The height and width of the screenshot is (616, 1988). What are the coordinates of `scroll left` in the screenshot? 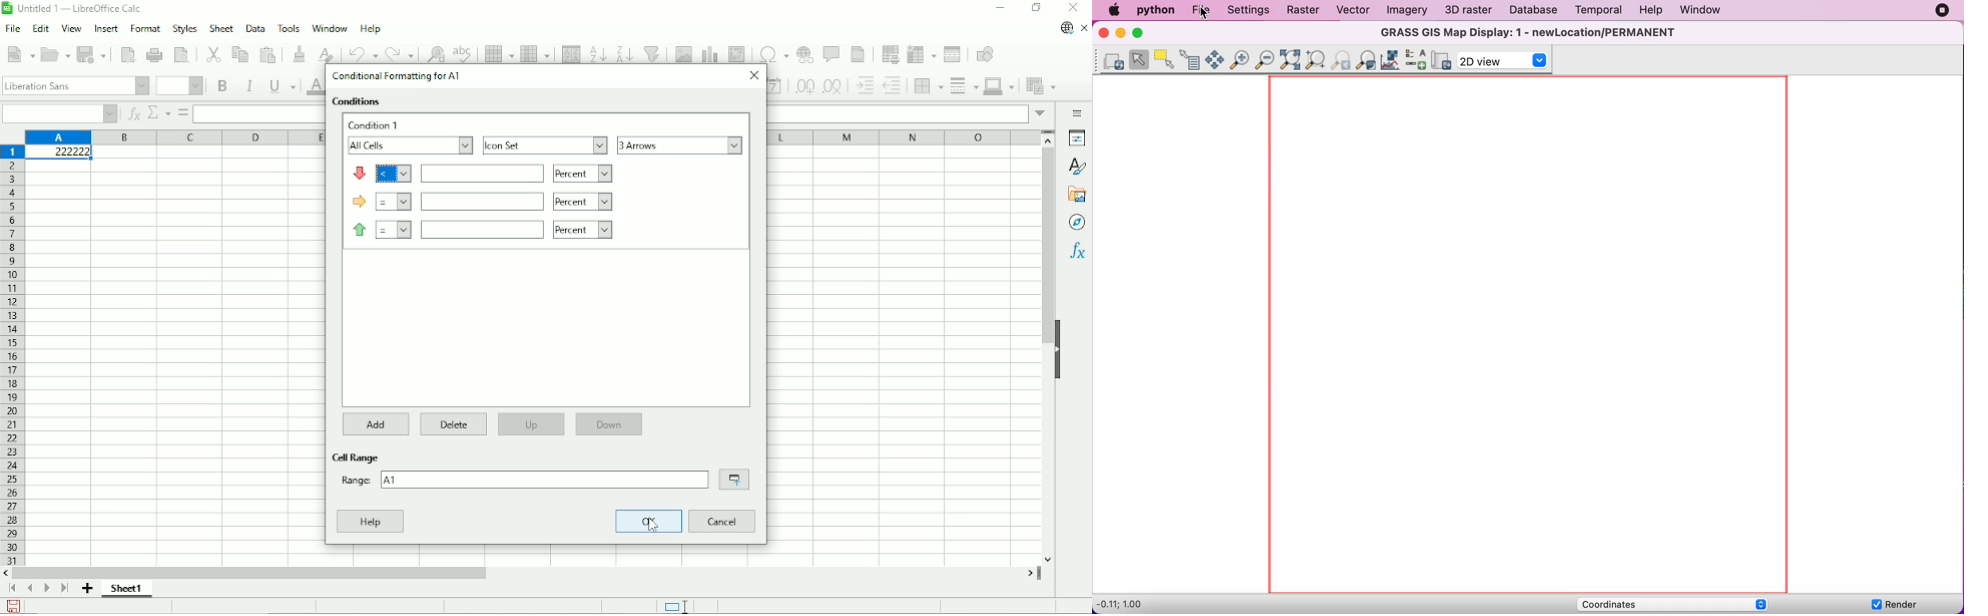 It's located at (8, 573).